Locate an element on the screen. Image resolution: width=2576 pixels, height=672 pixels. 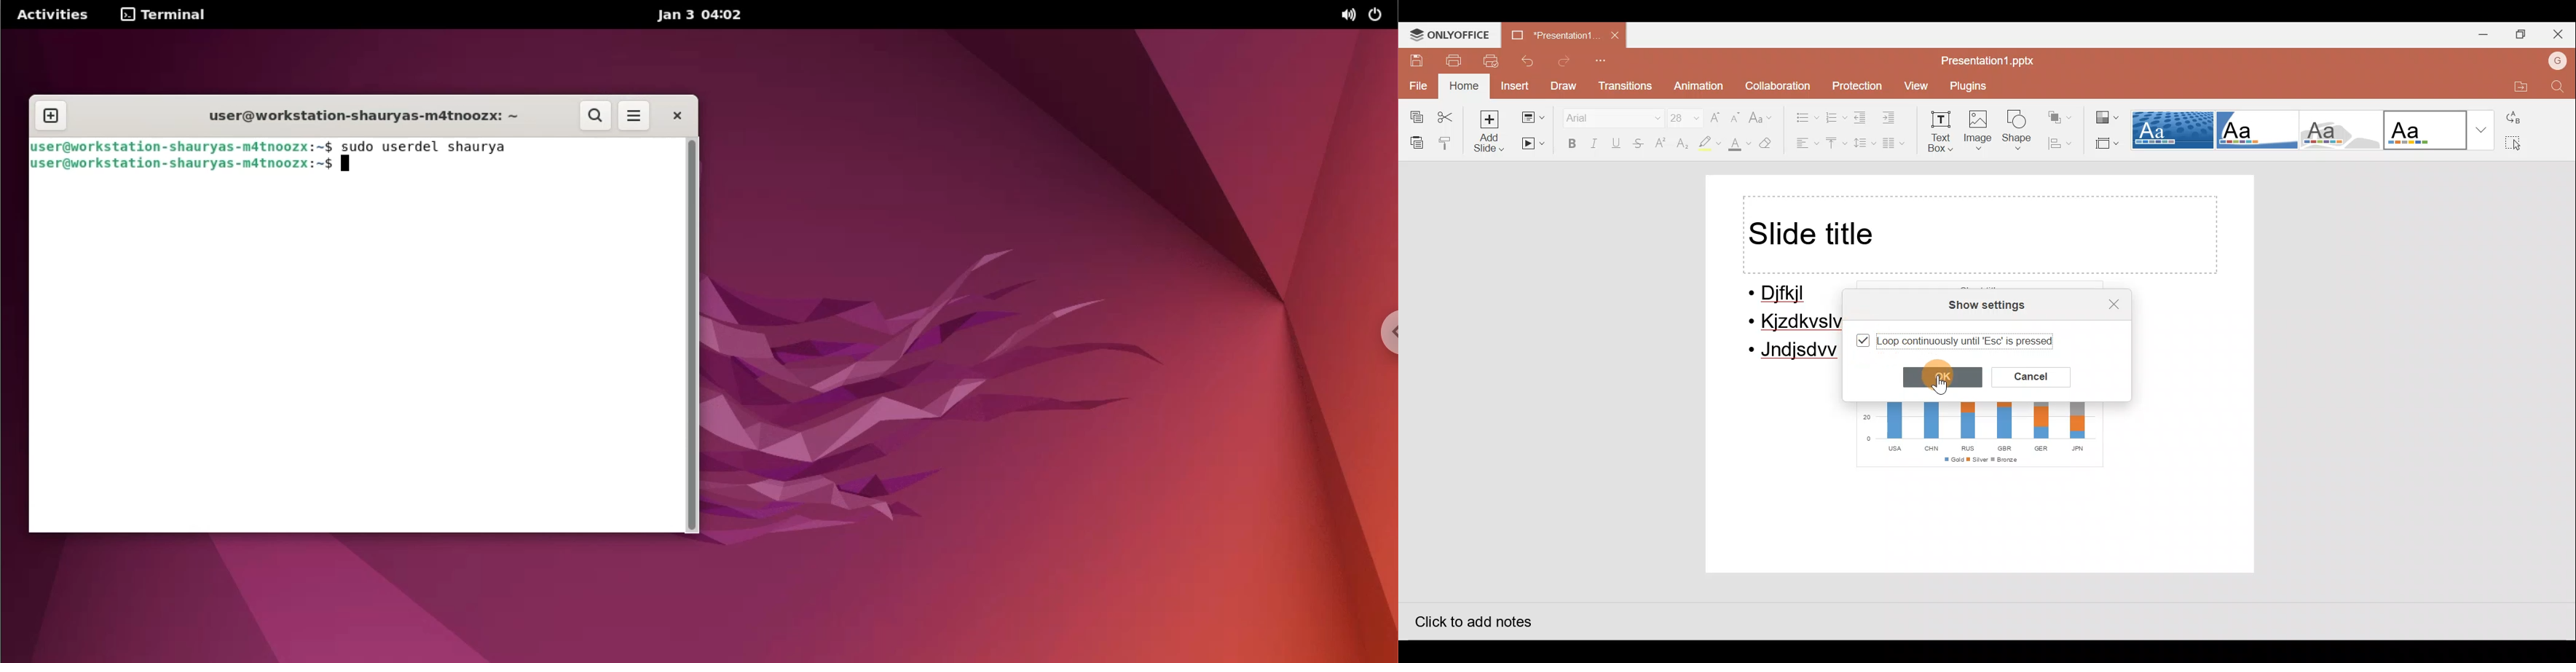
Increase indent is located at coordinates (1894, 116).